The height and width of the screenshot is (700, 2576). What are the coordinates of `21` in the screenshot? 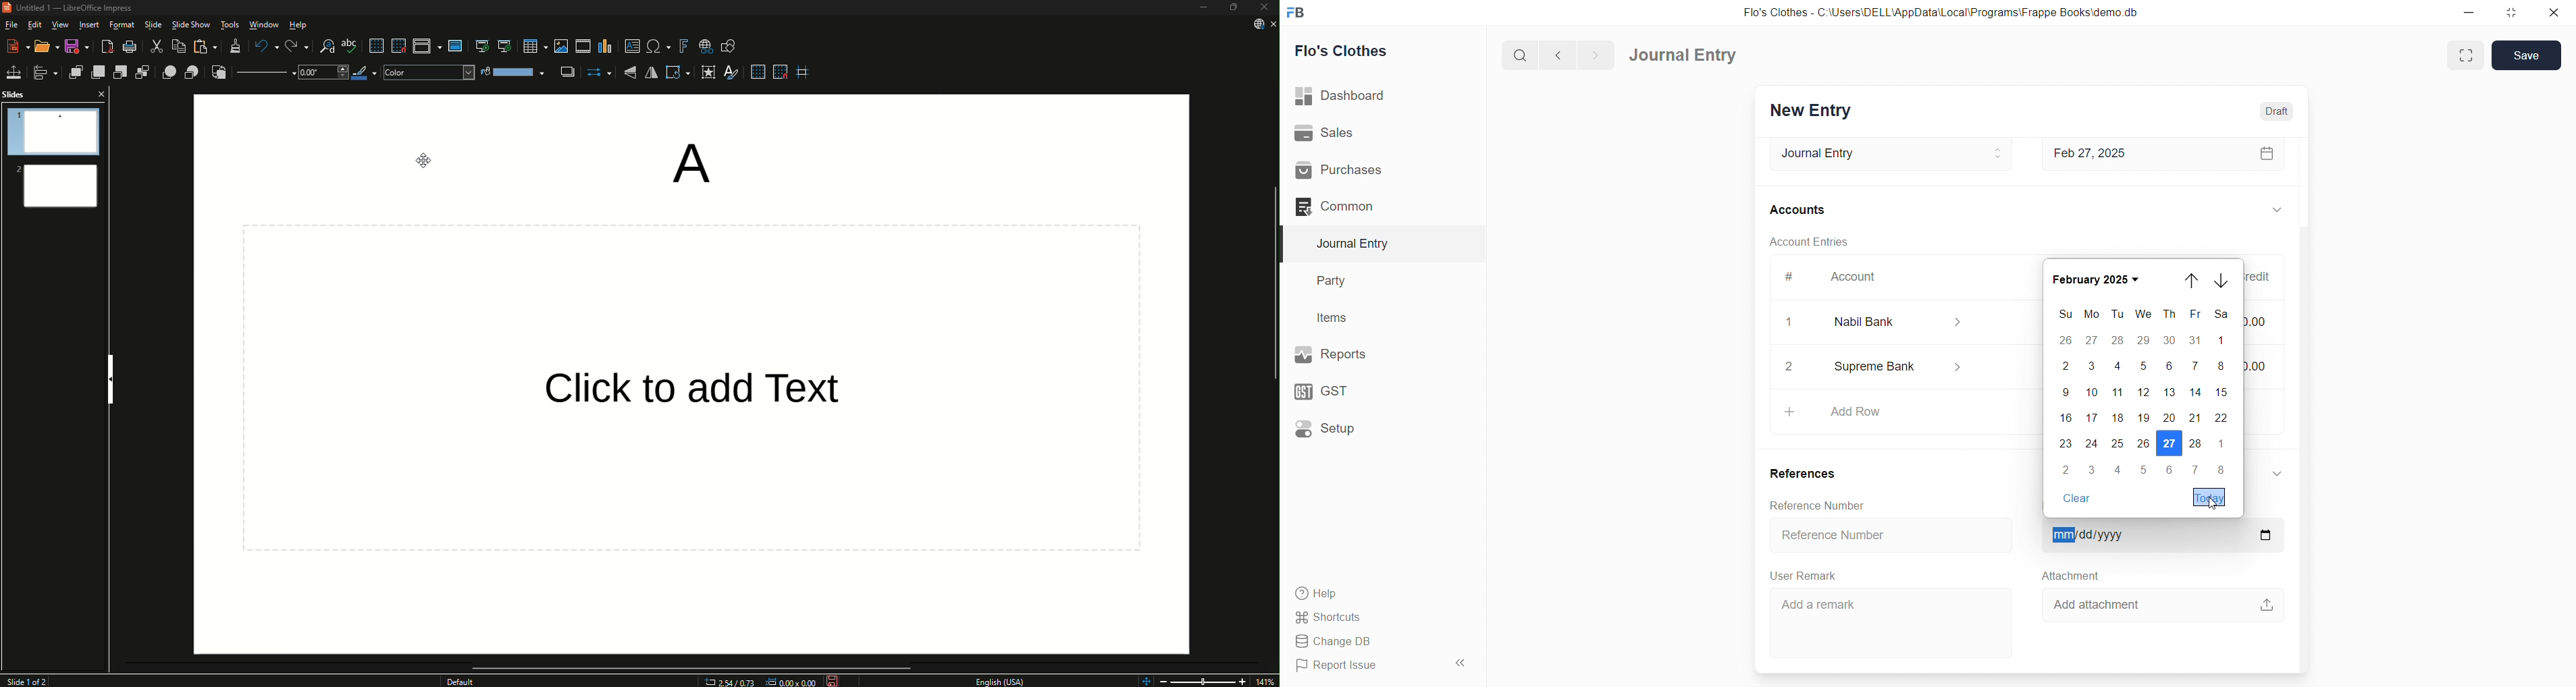 It's located at (2195, 418).